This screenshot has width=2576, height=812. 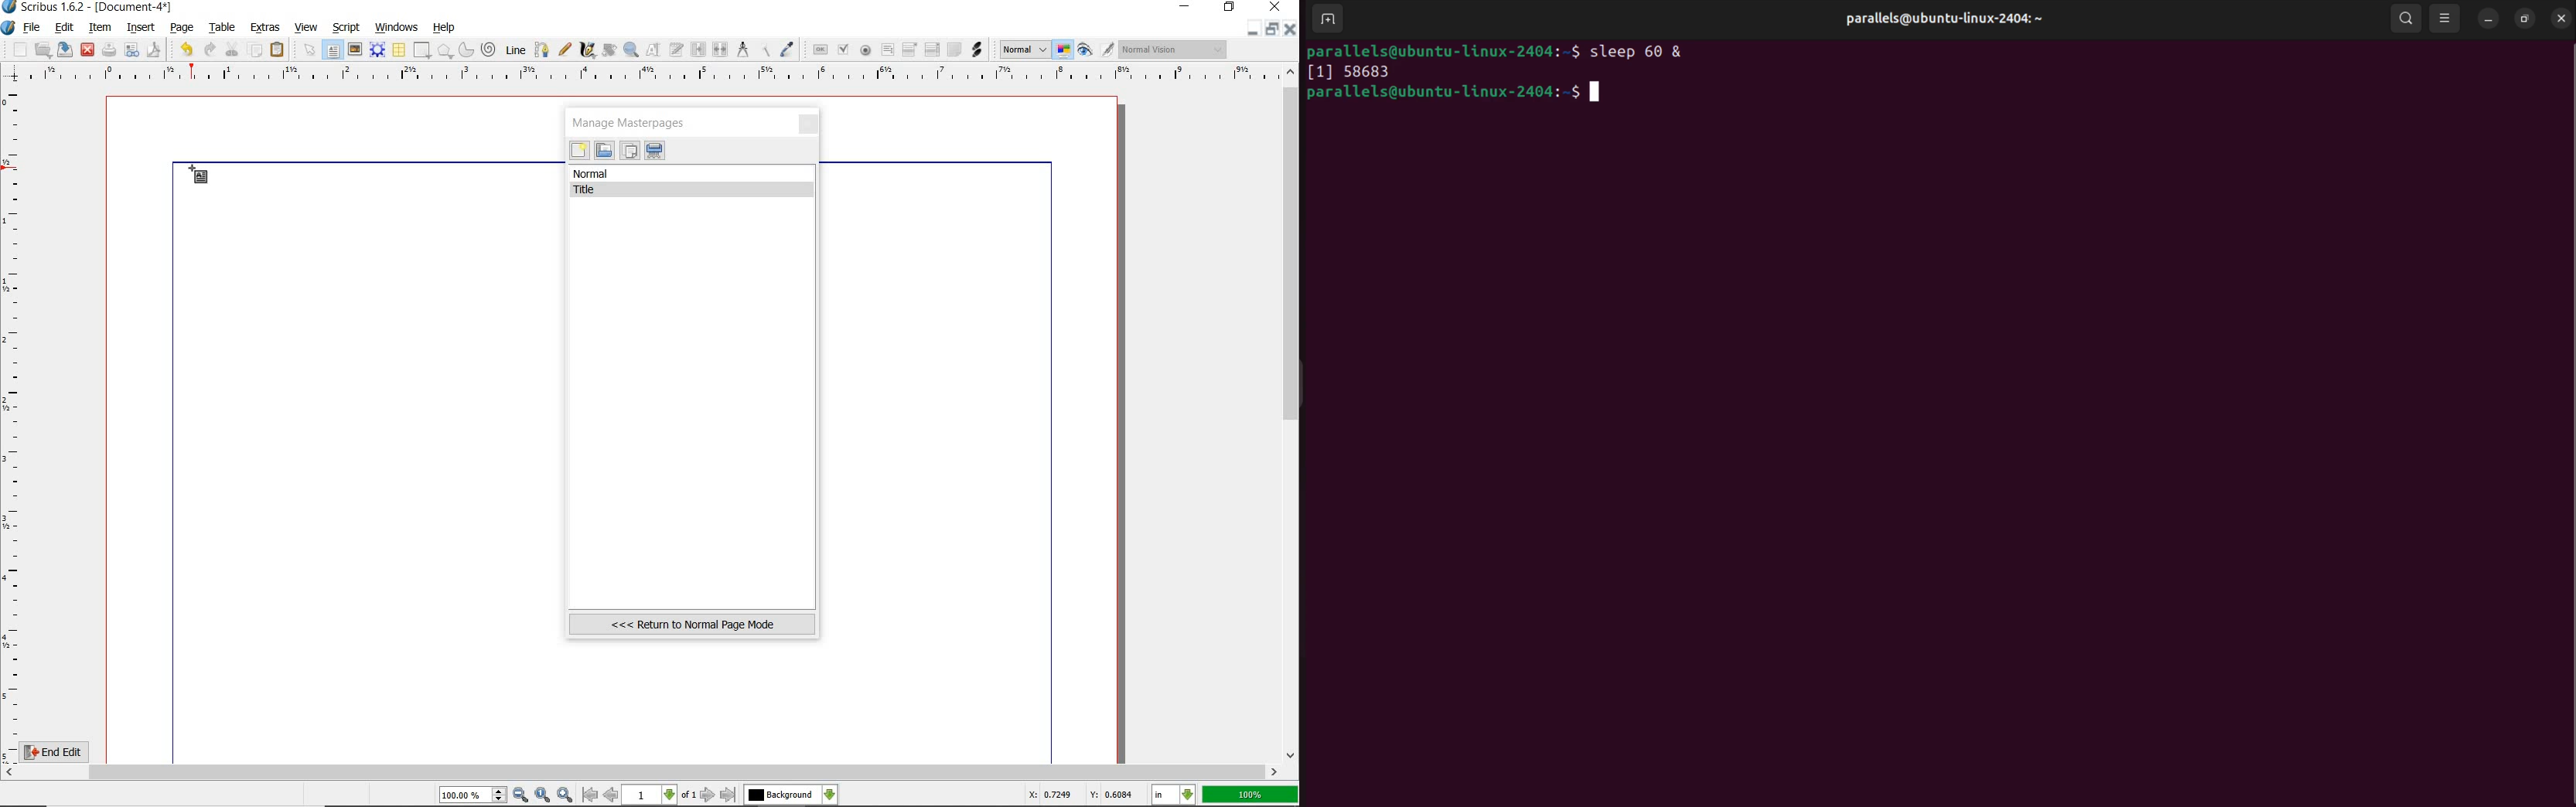 What do you see at coordinates (43, 49) in the screenshot?
I see `open` at bounding box center [43, 49].